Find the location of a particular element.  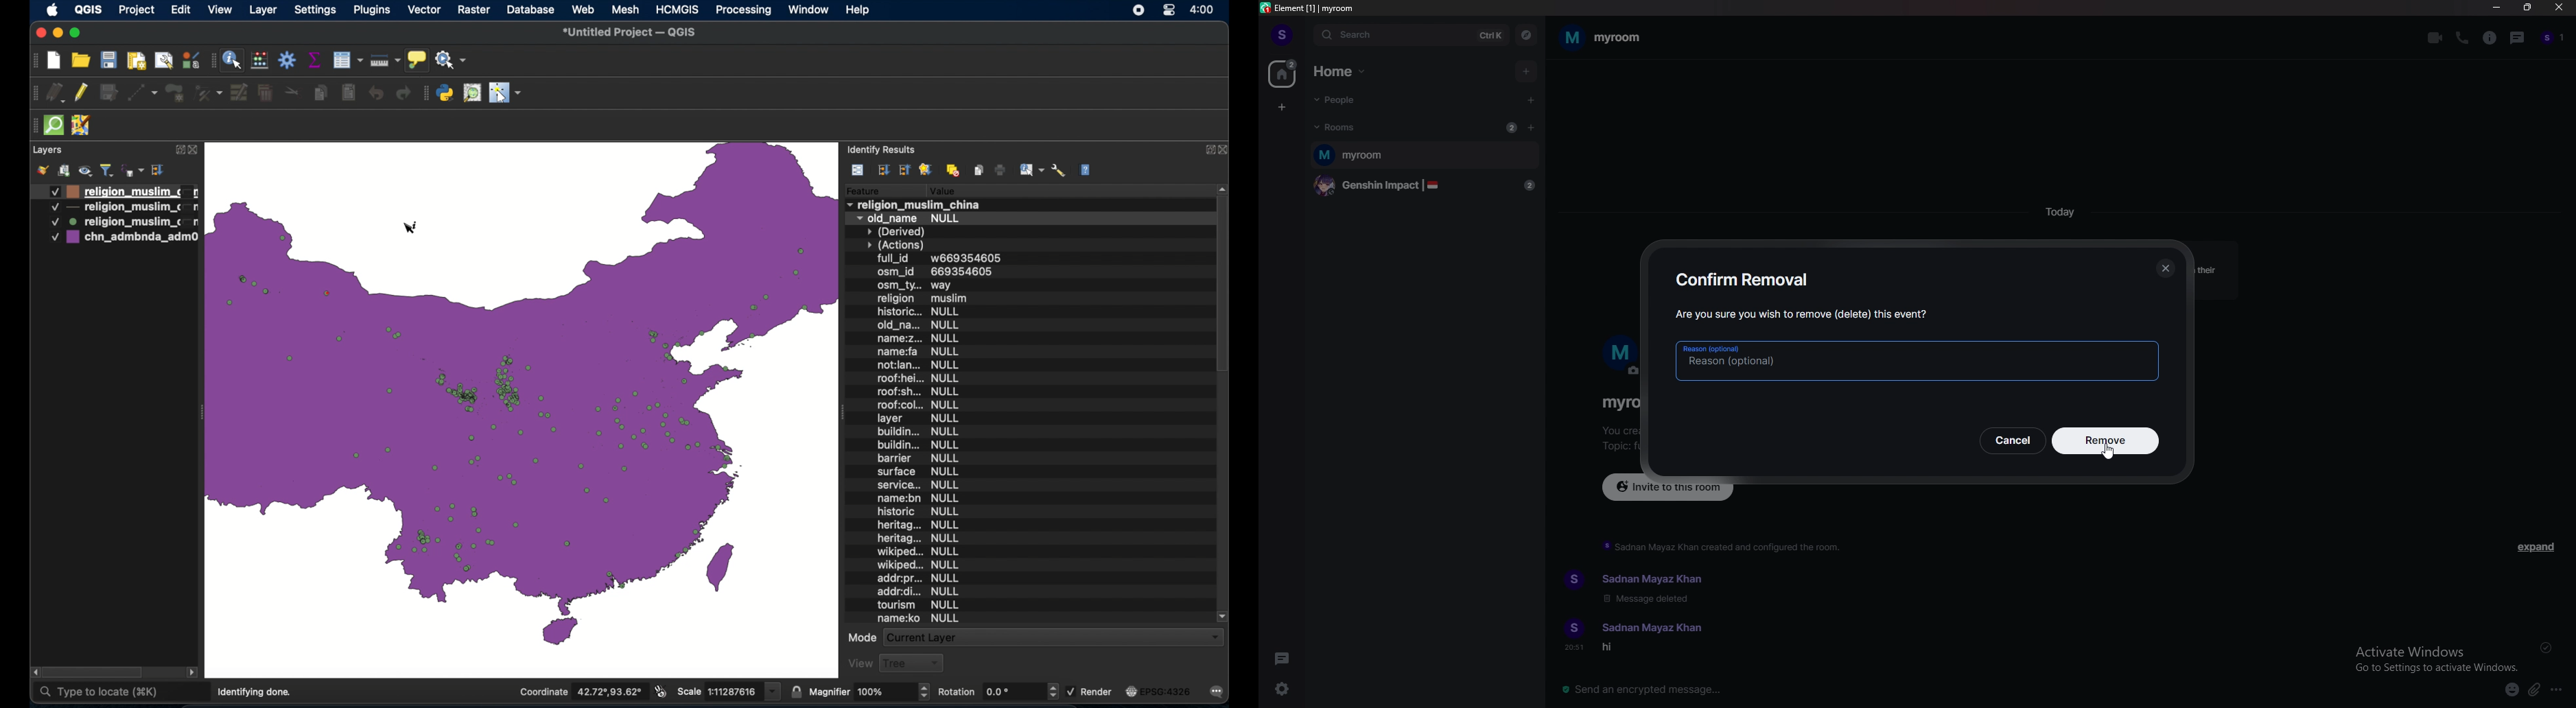

add is located at coordinates (1525, 71).